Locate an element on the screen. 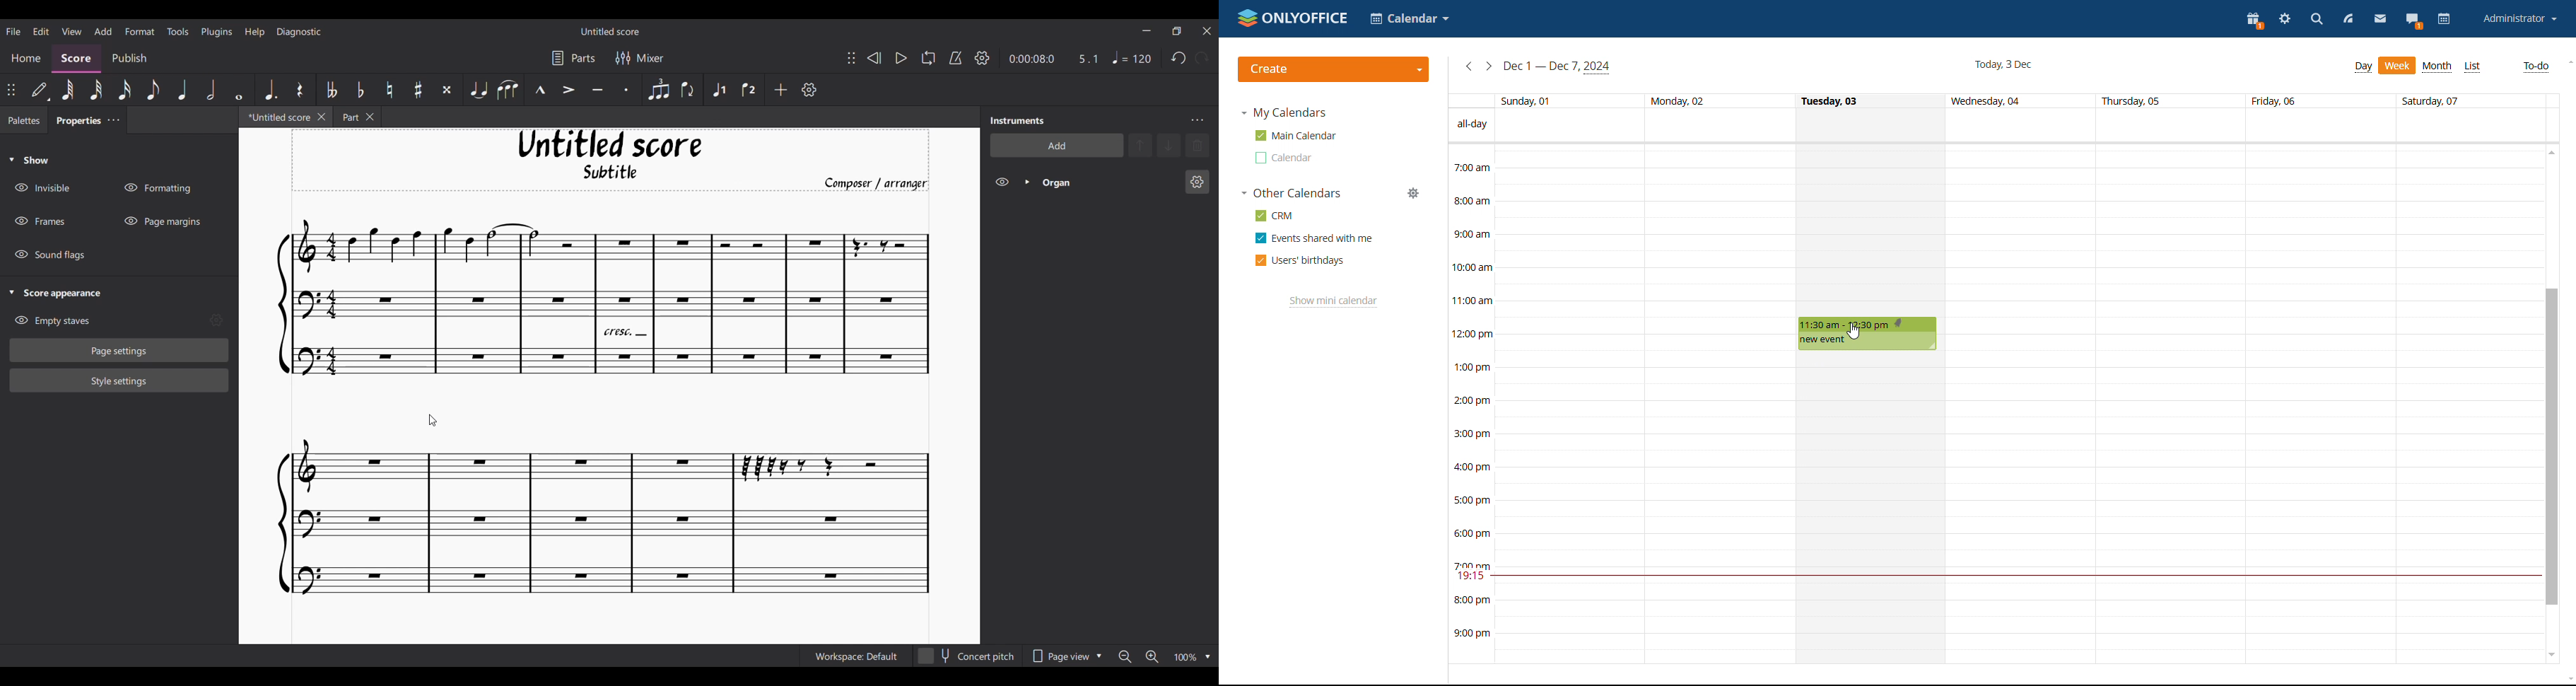 The width and height of the screenshot is (2576, 700). Zoom out is located at coordinates (1125, 657).